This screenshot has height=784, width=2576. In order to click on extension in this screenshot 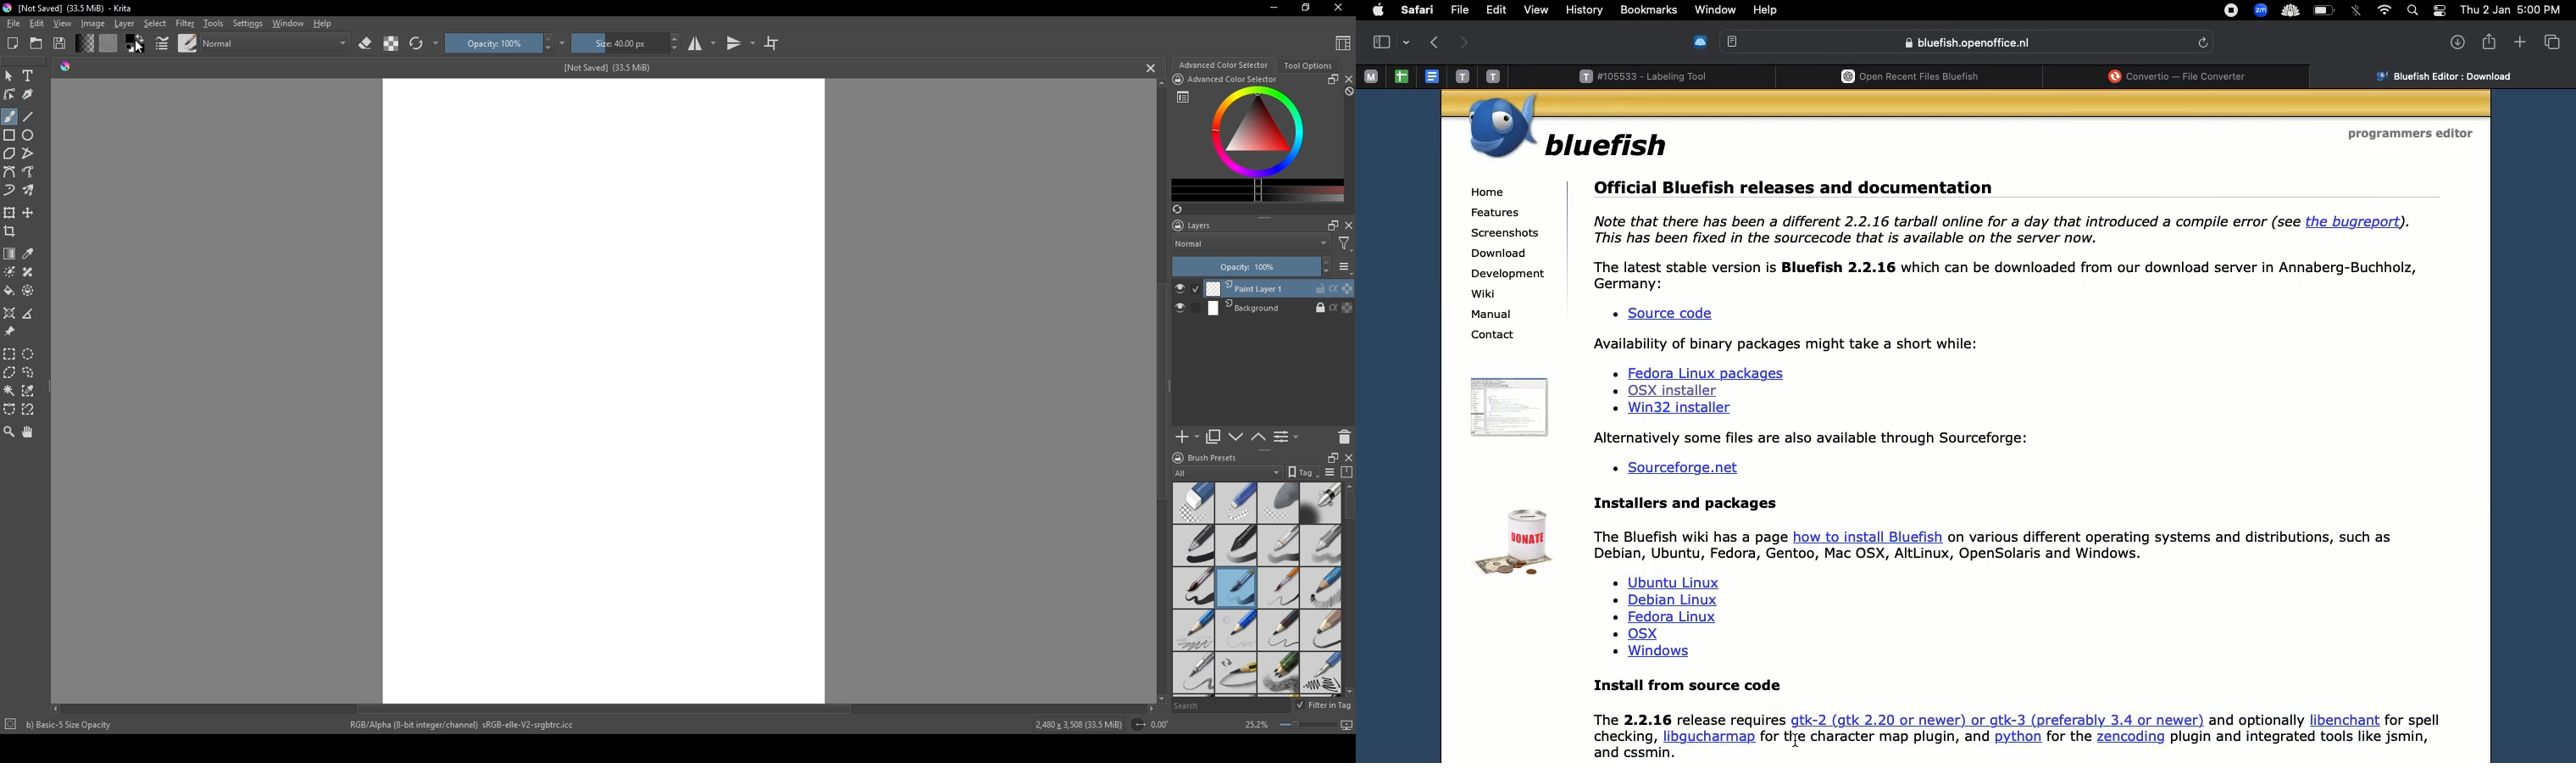, I will do `click(1702, 42)`.